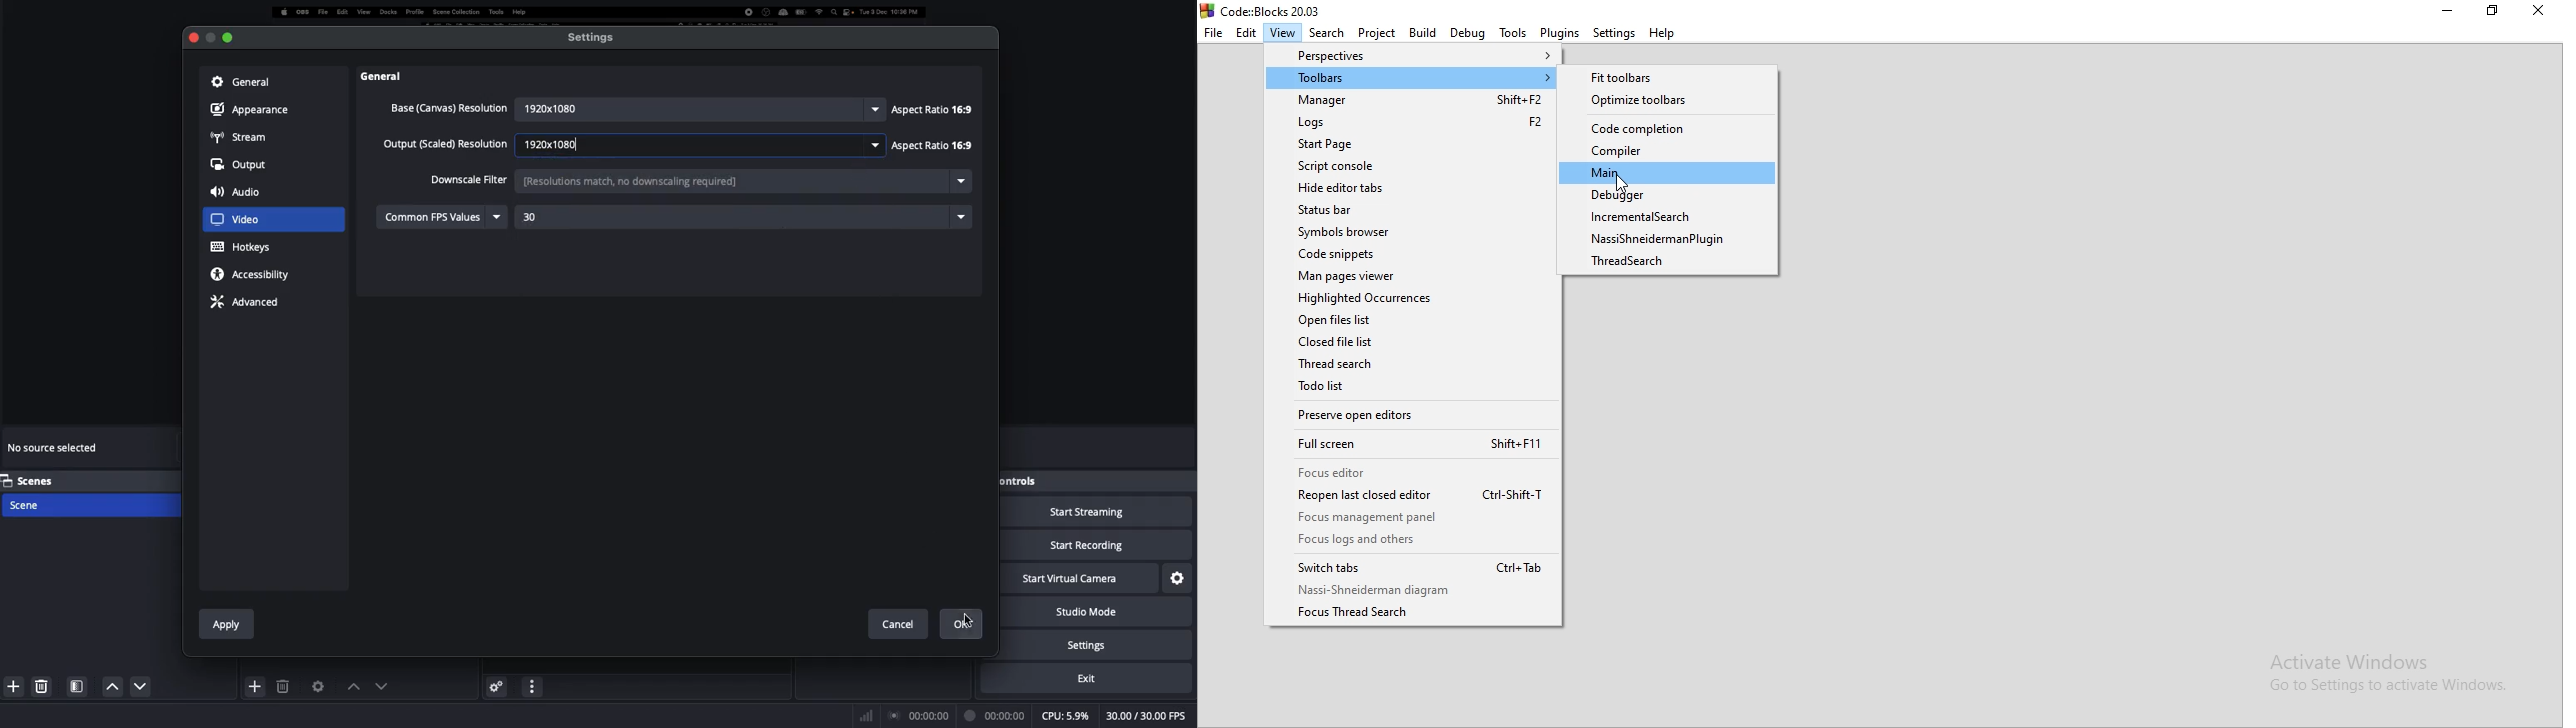 This screenshot has height=728, width=2576. I want to click on Delete, so click(43, 686).